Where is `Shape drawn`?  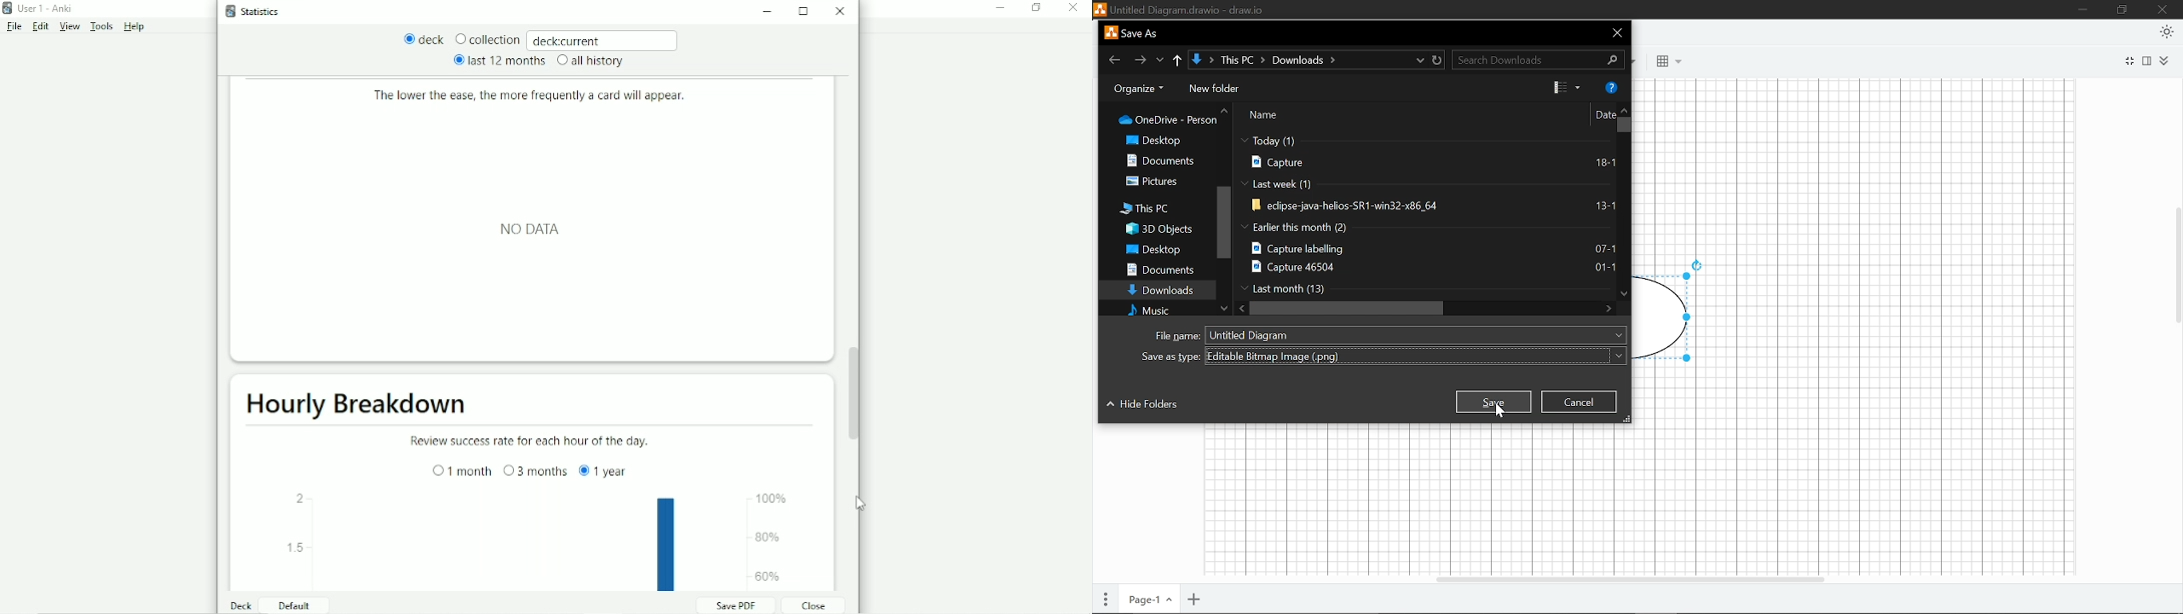 Shape drawn is located at coordinates (1673, 312).